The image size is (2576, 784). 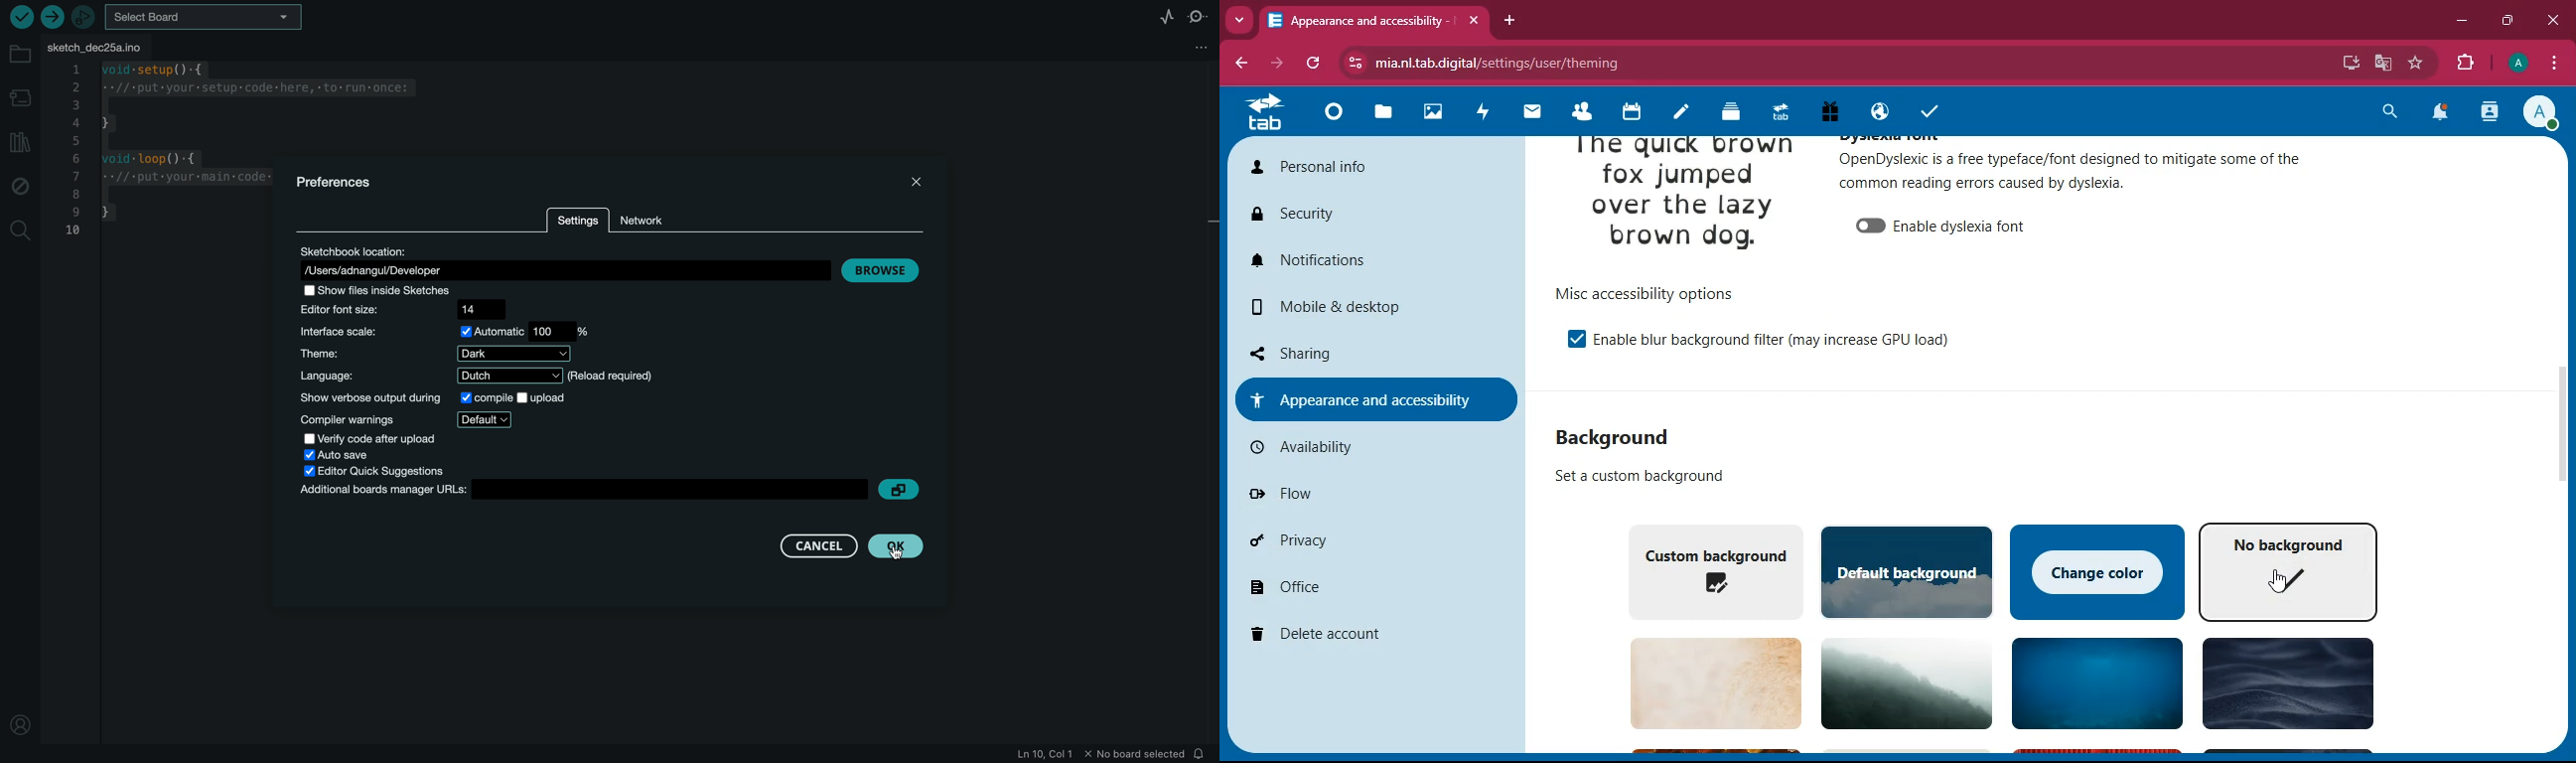 I want to click on background, so click(x=1629, y=436).